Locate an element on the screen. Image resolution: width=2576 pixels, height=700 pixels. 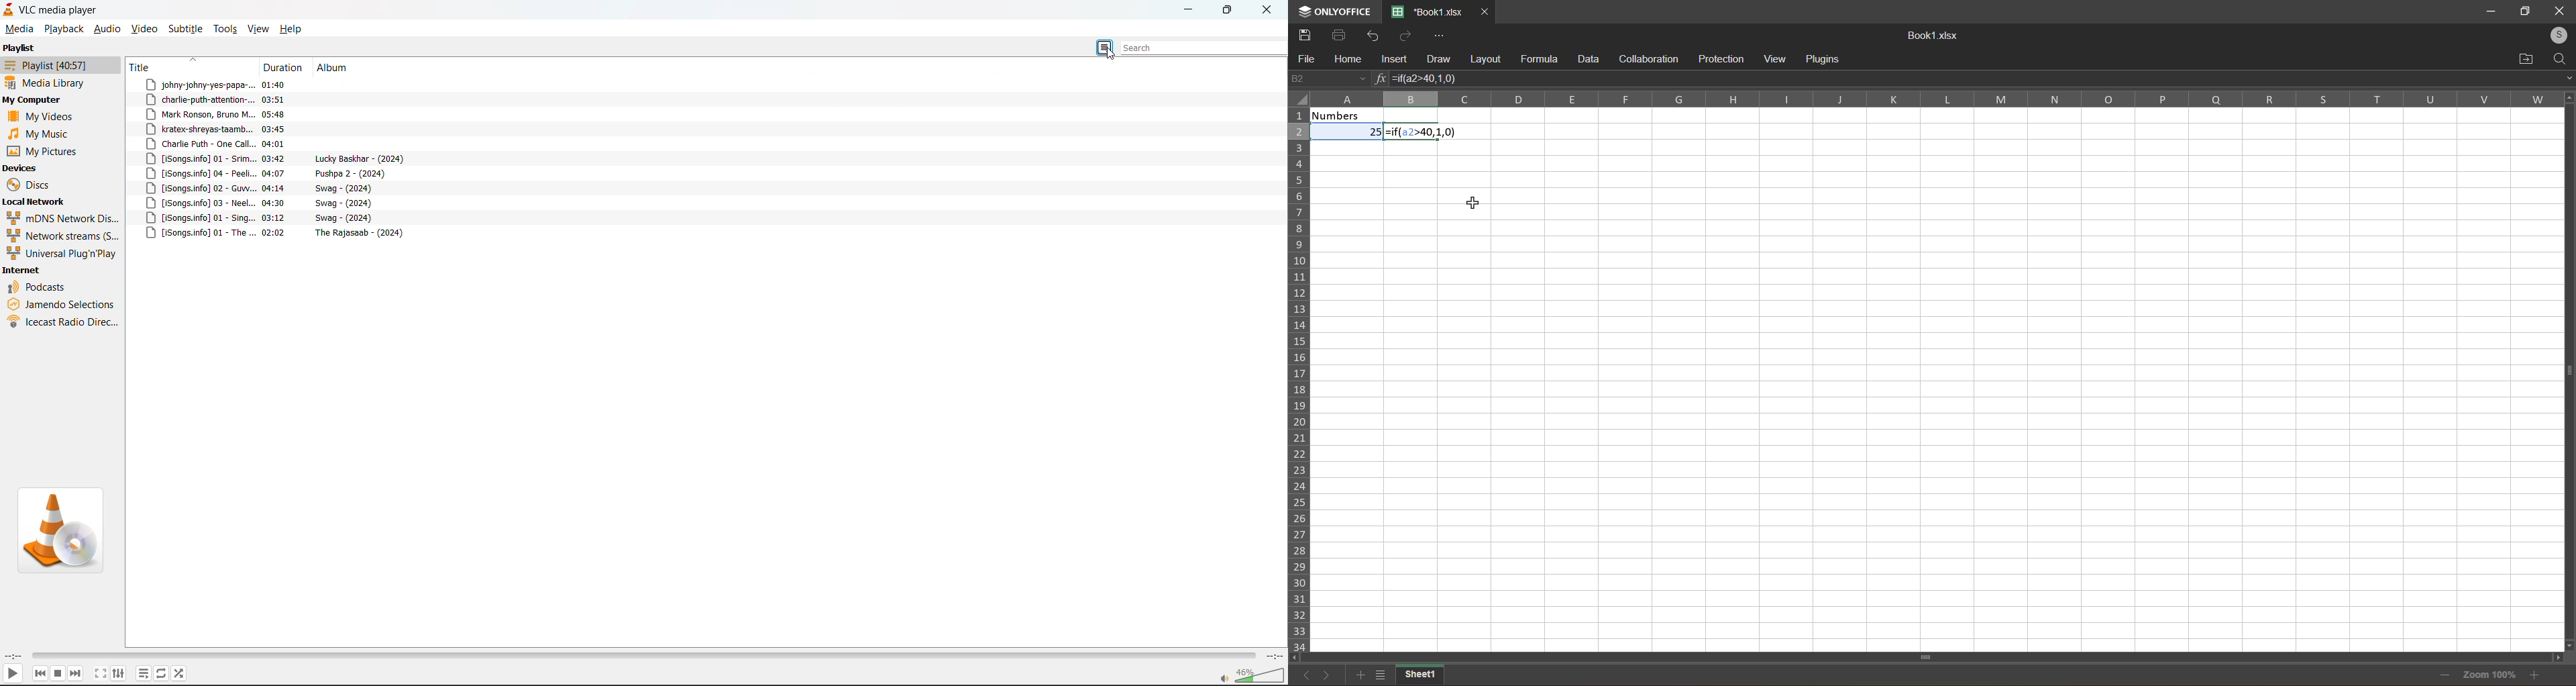
icecast is located at coordinates (63, 322).